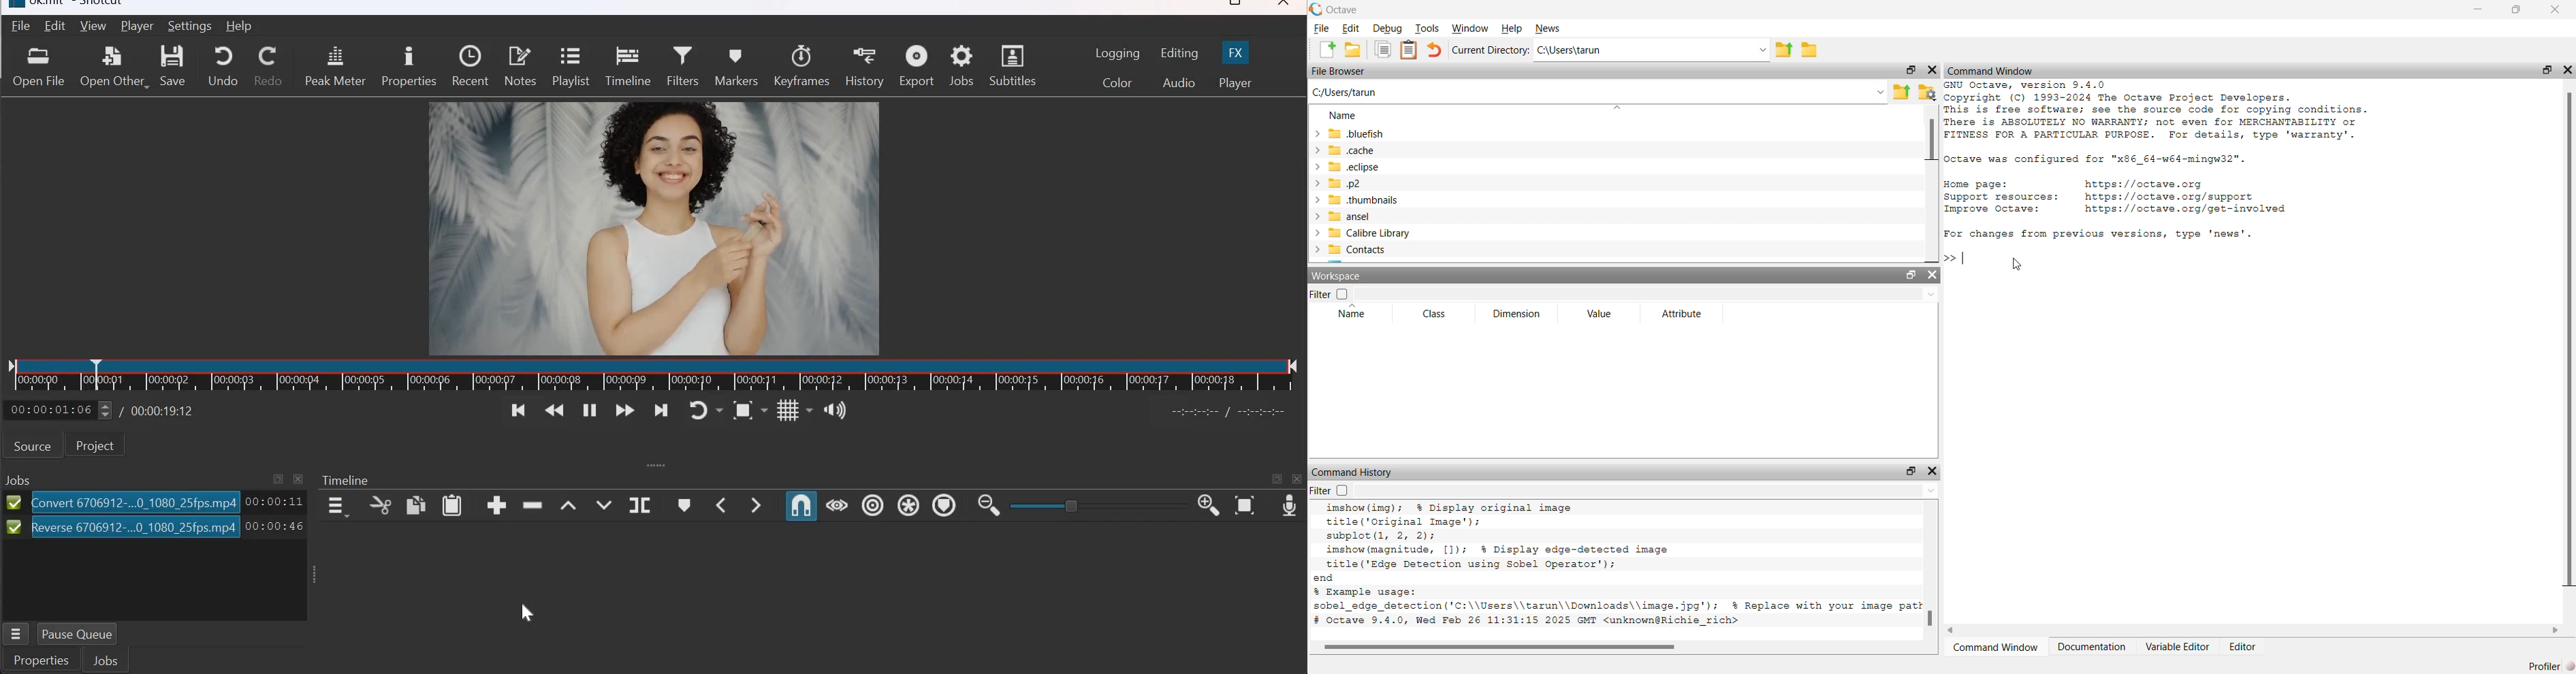 The height and width of the screenshot is (700, 2576). I want to click on Filters, so click(682, 66).